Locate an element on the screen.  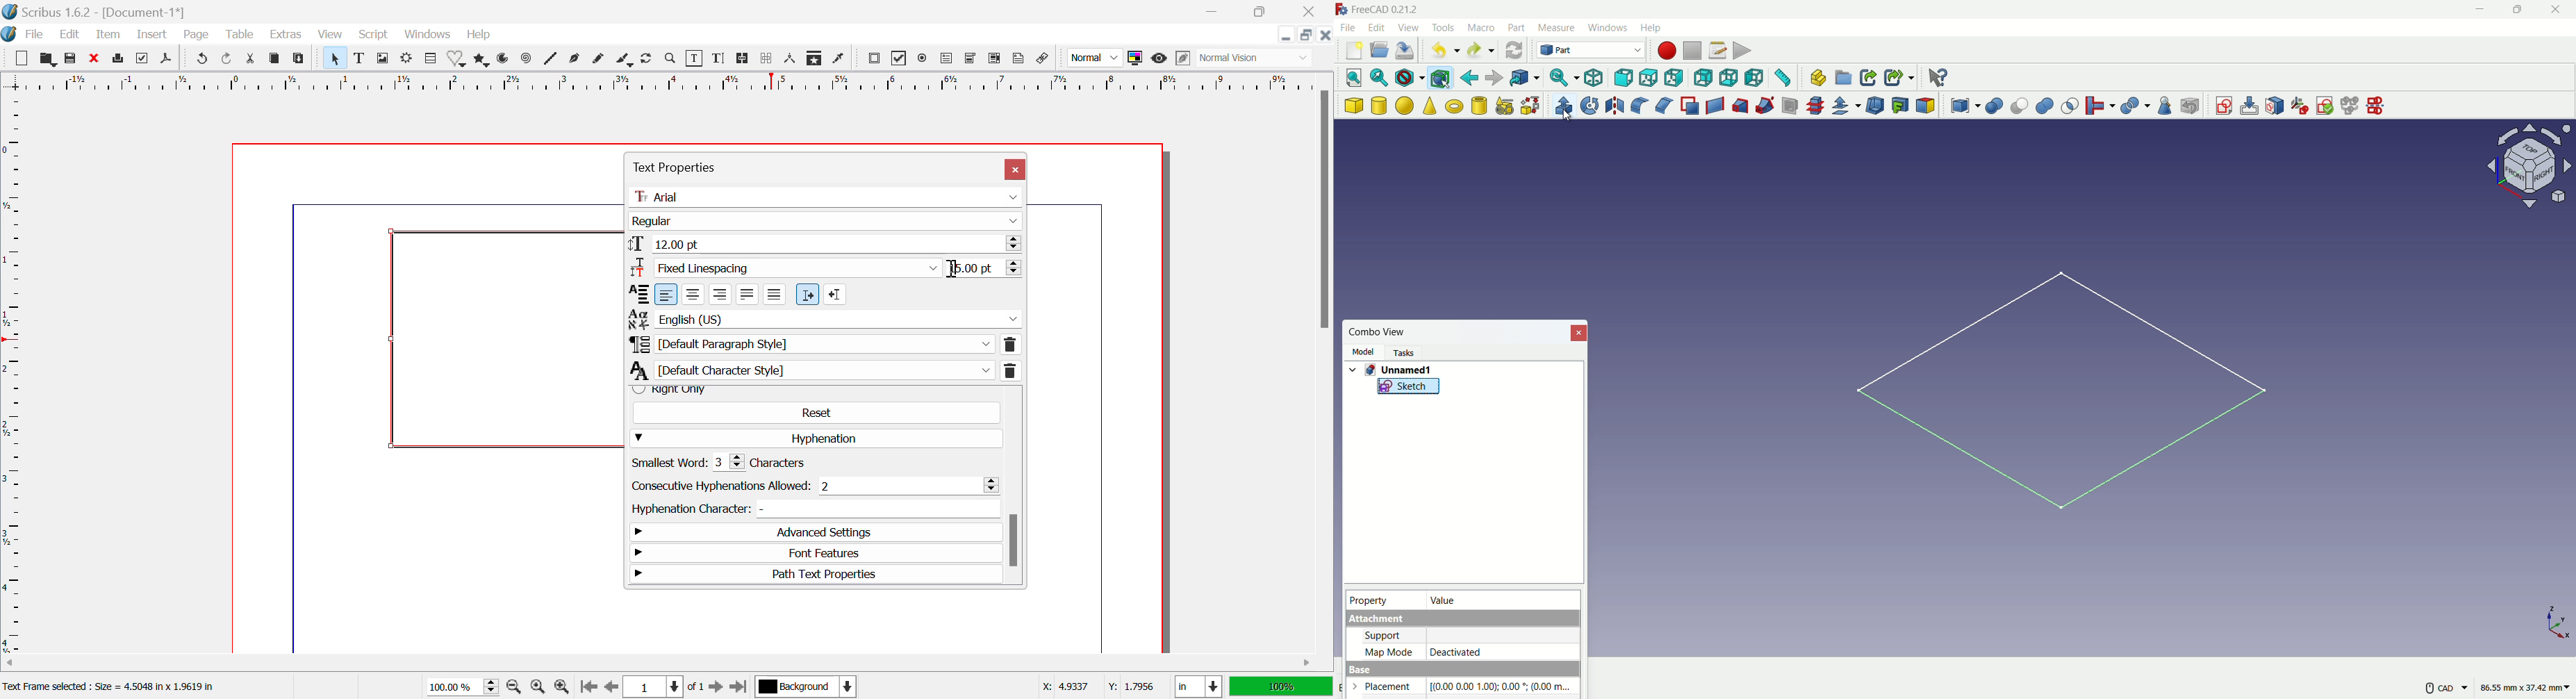
Text justified is located at coordinates (747, 295).